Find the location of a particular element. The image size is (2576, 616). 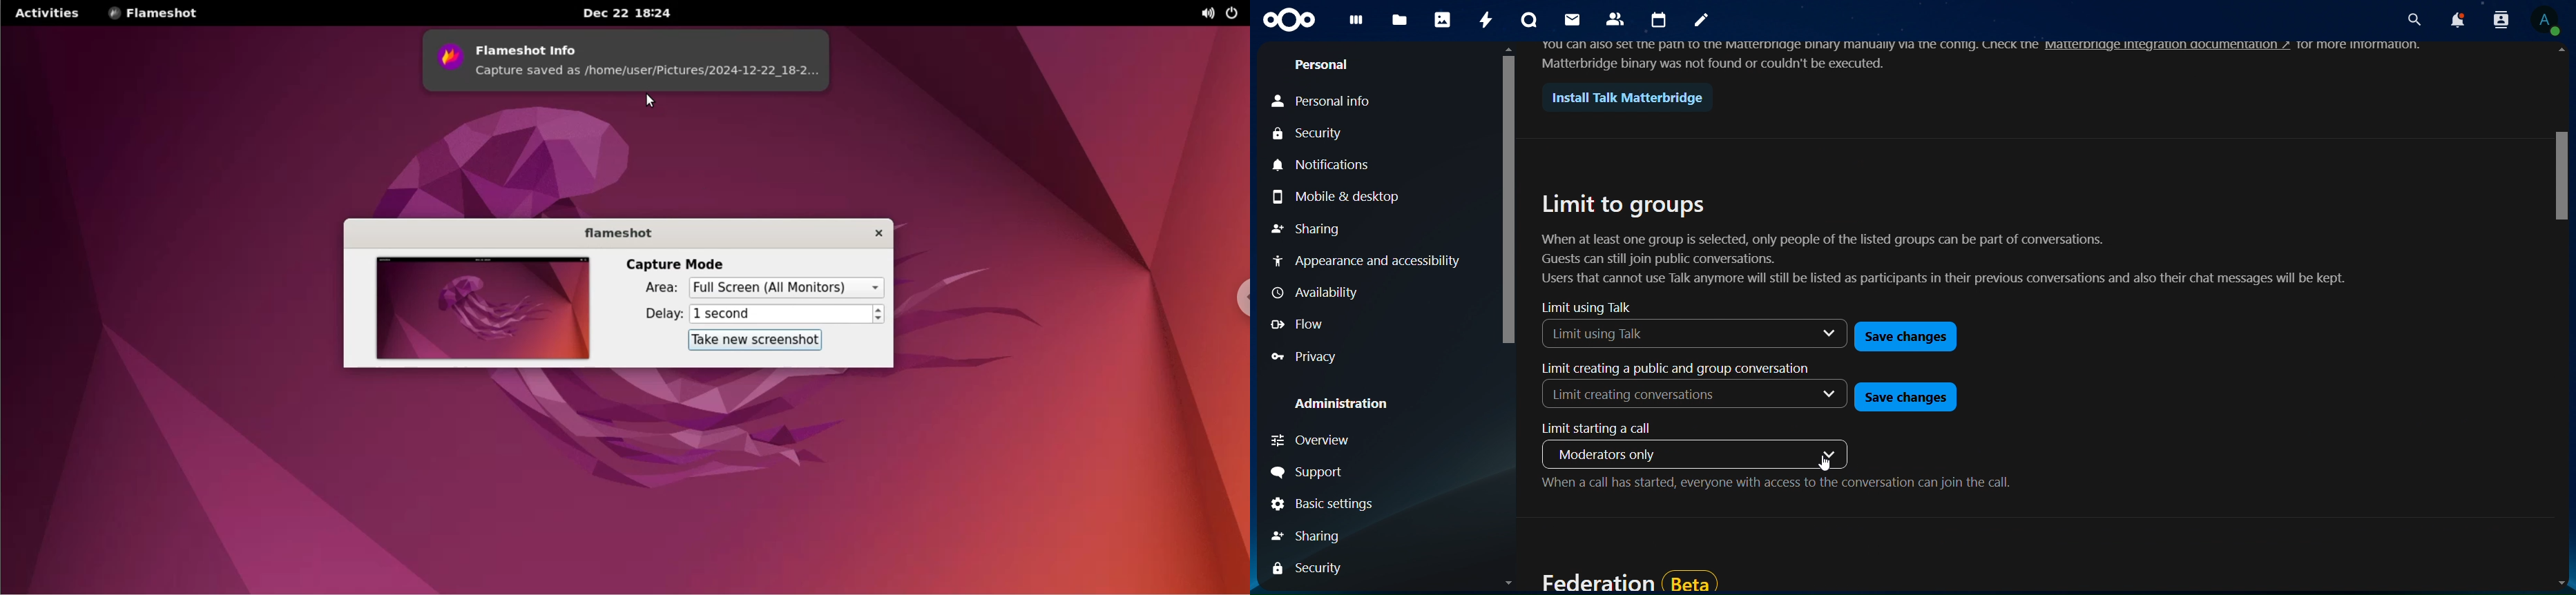

flow is located at coordinates (1305, 323).